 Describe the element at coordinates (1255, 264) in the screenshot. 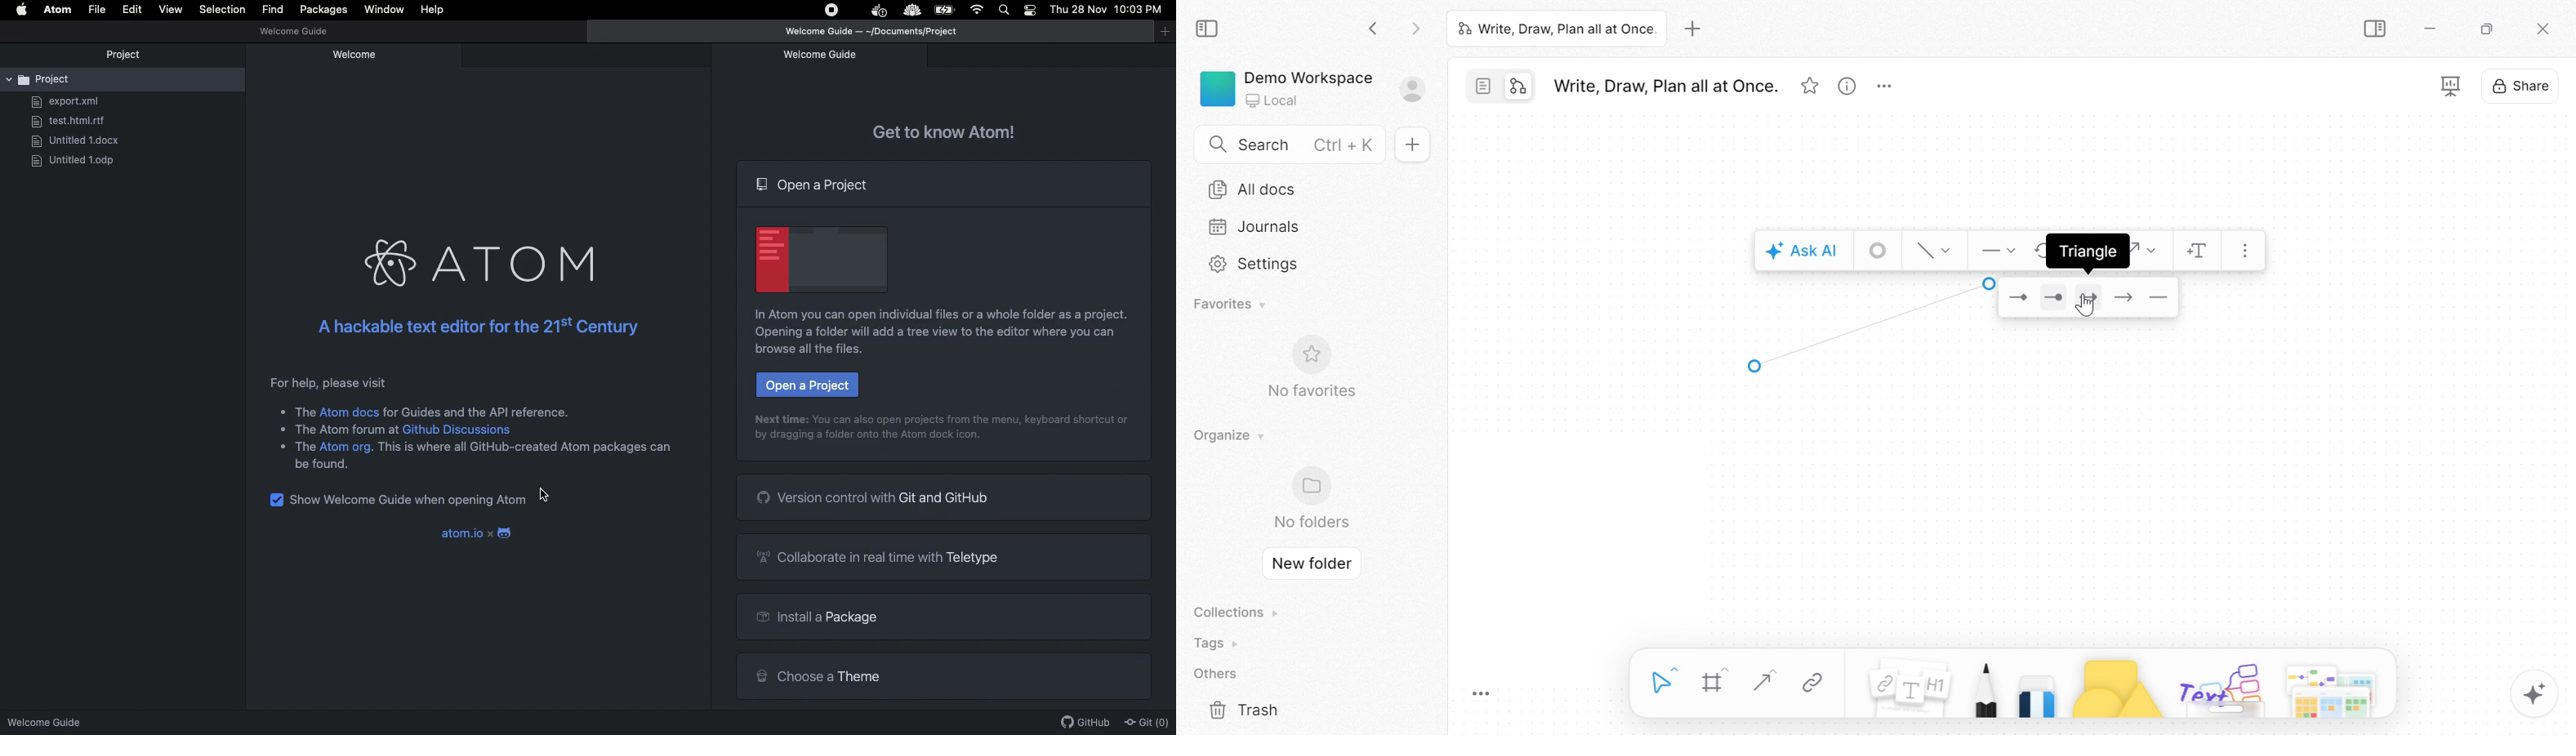

I see `Settings` at that location.